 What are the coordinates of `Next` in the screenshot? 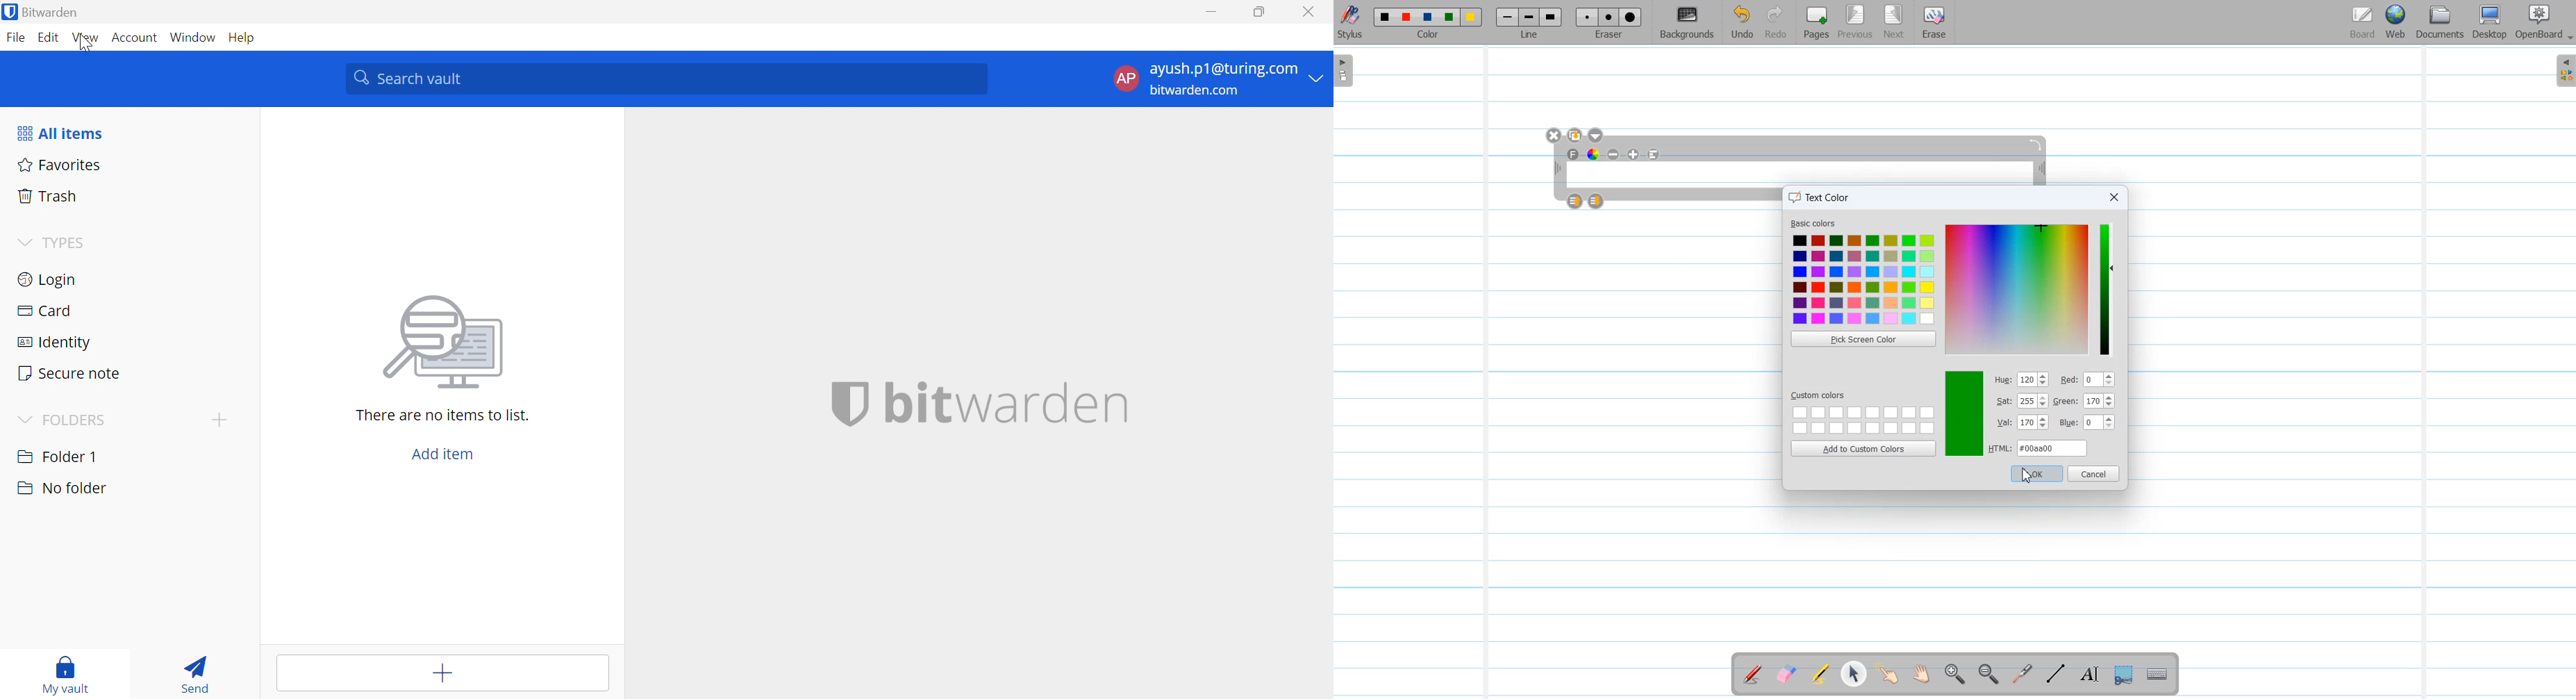 It's located at (1894, 23).